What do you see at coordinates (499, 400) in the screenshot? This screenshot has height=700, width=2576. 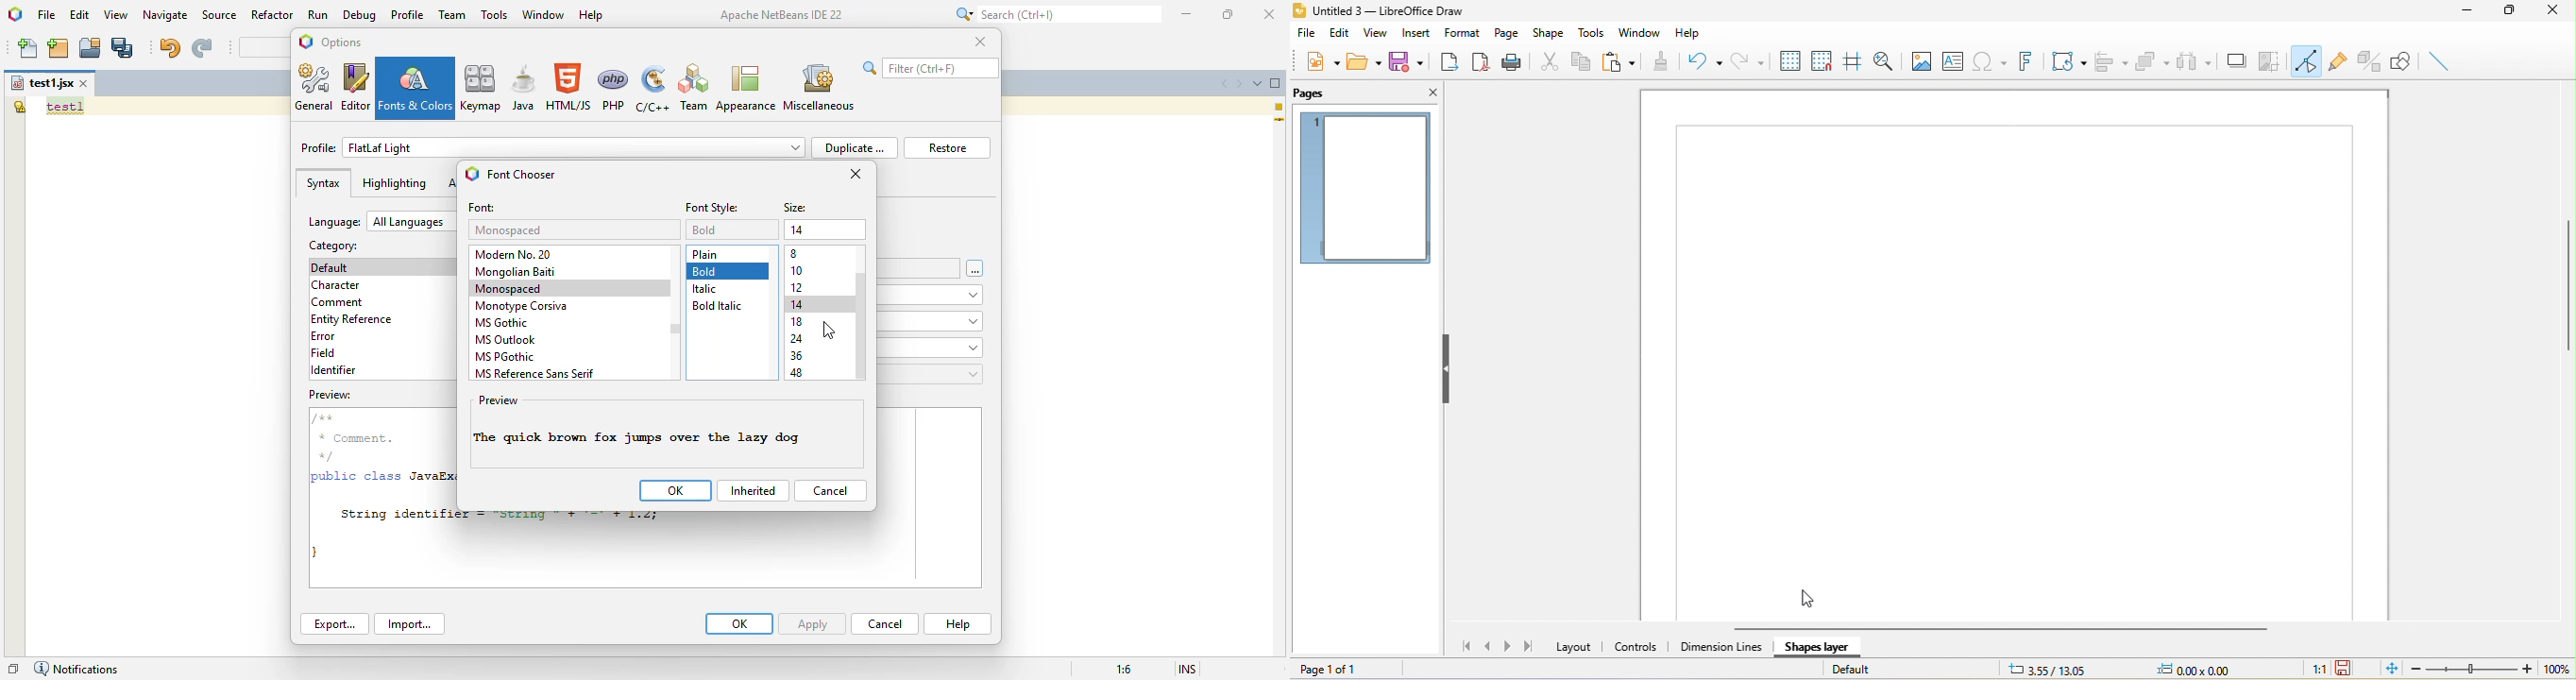 I see `preview` at bounding box center [499, 400].